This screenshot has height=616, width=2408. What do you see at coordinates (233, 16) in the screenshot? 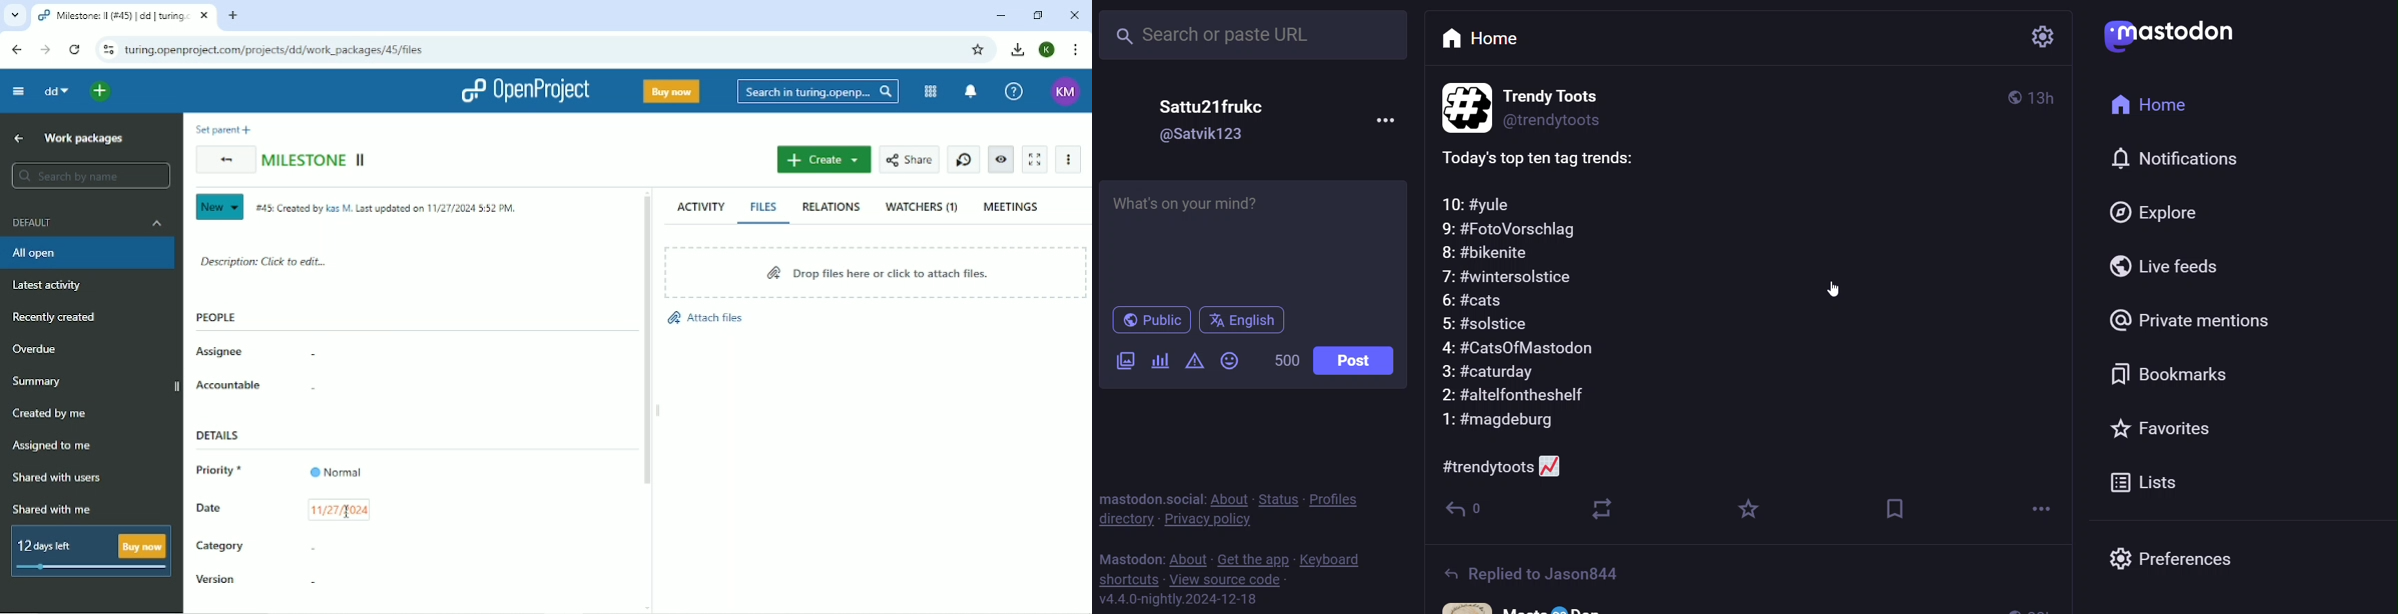
I see `New tab` at bounding box center [233, 16].